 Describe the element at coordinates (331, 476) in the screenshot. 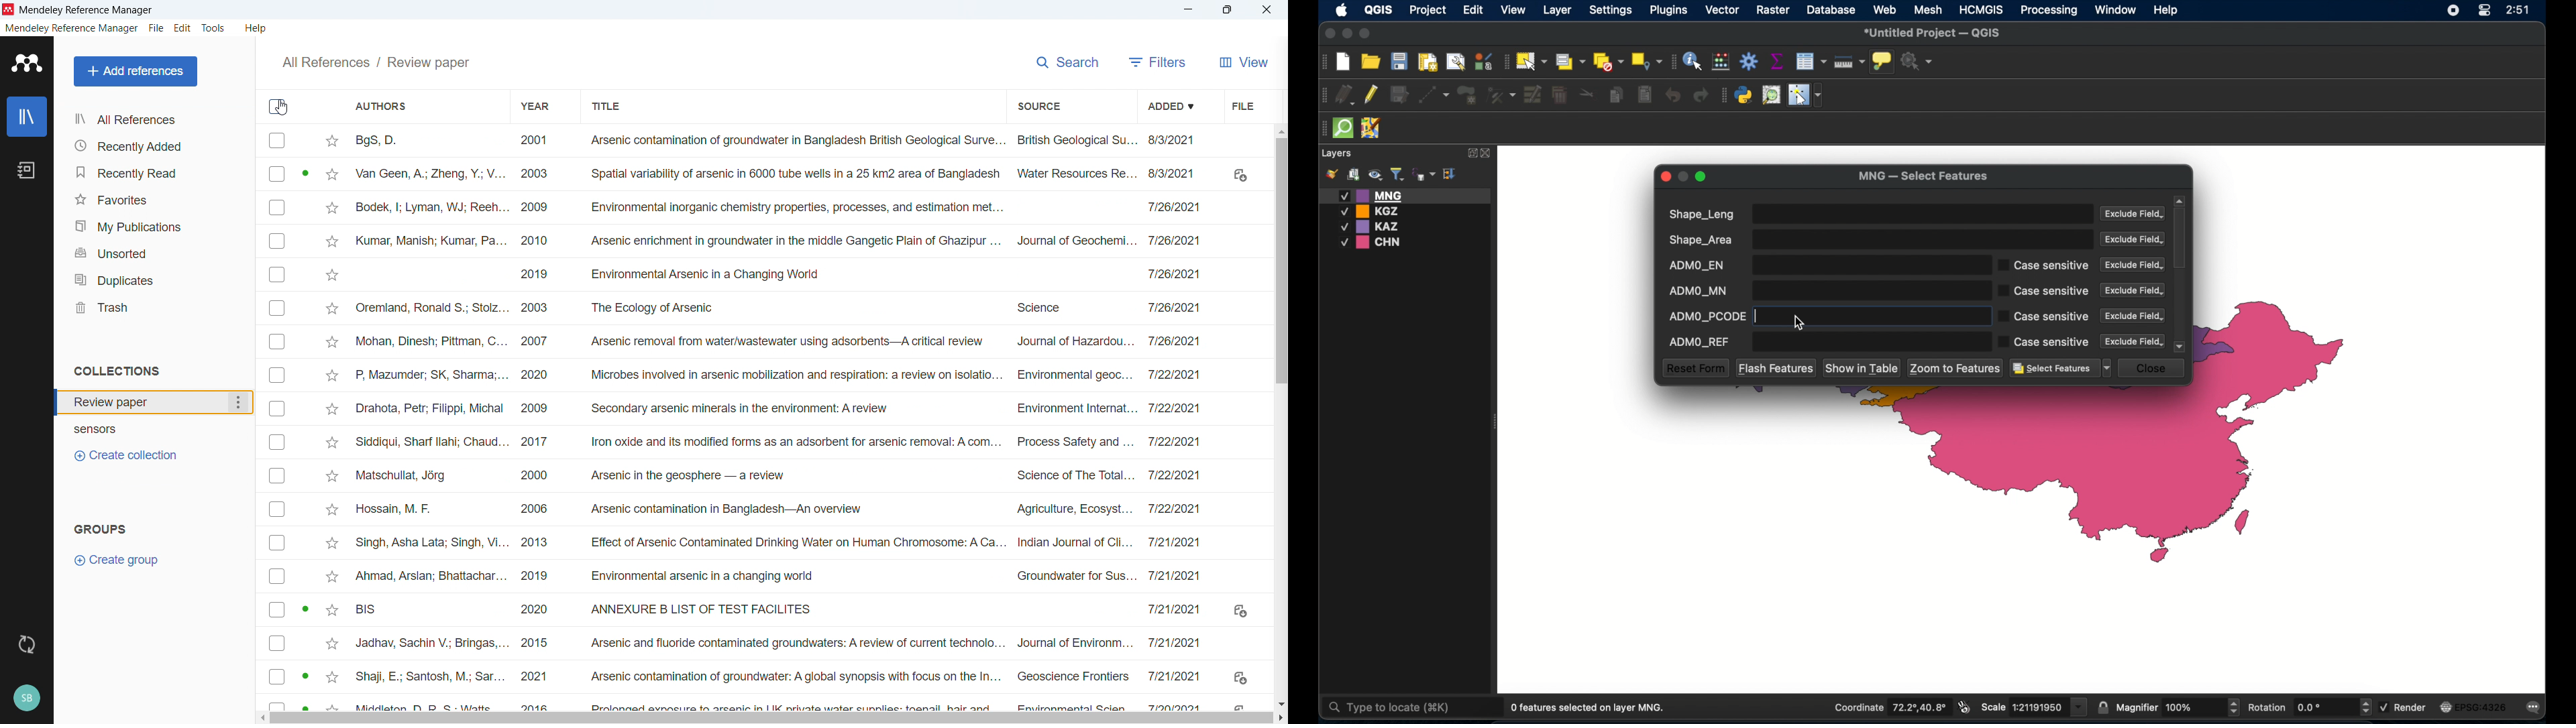

I see `Star mark respective publication` at that location.